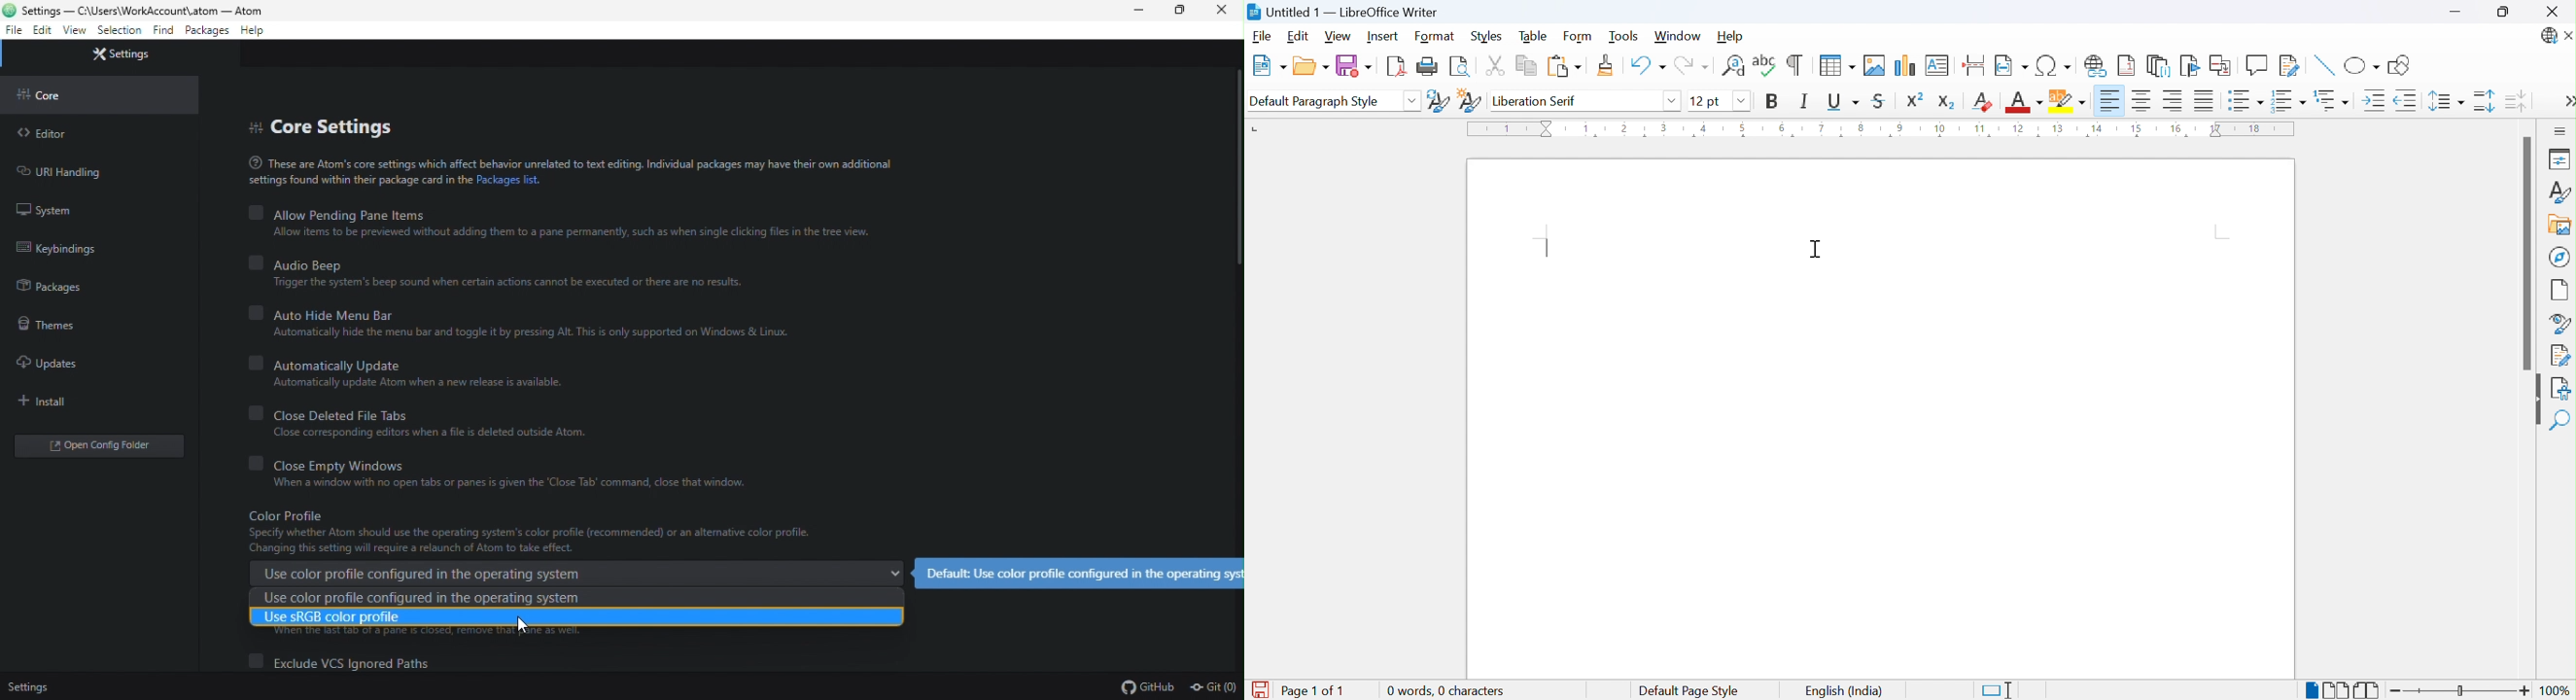 Image resolution: width=2576 pixels, height=700 pixels. I want to click on Toggle ordered list, so click(2290, 100).